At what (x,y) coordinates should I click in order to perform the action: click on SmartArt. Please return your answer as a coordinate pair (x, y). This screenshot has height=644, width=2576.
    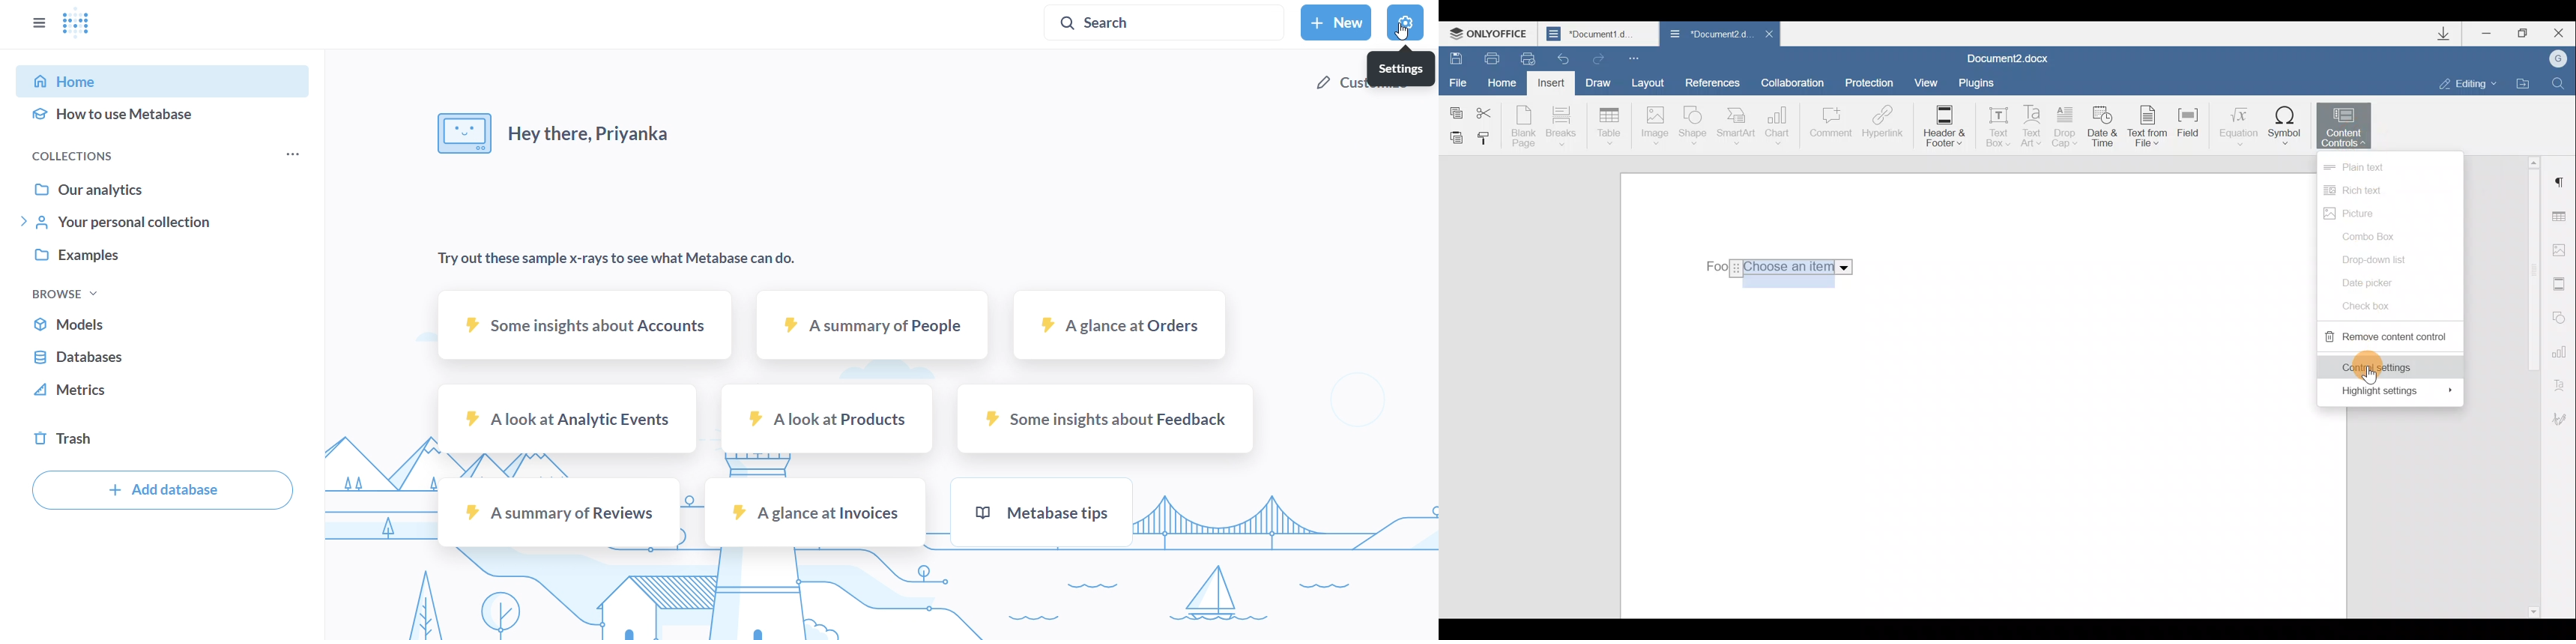
    Looking at the image, I should click on (1737, 125).